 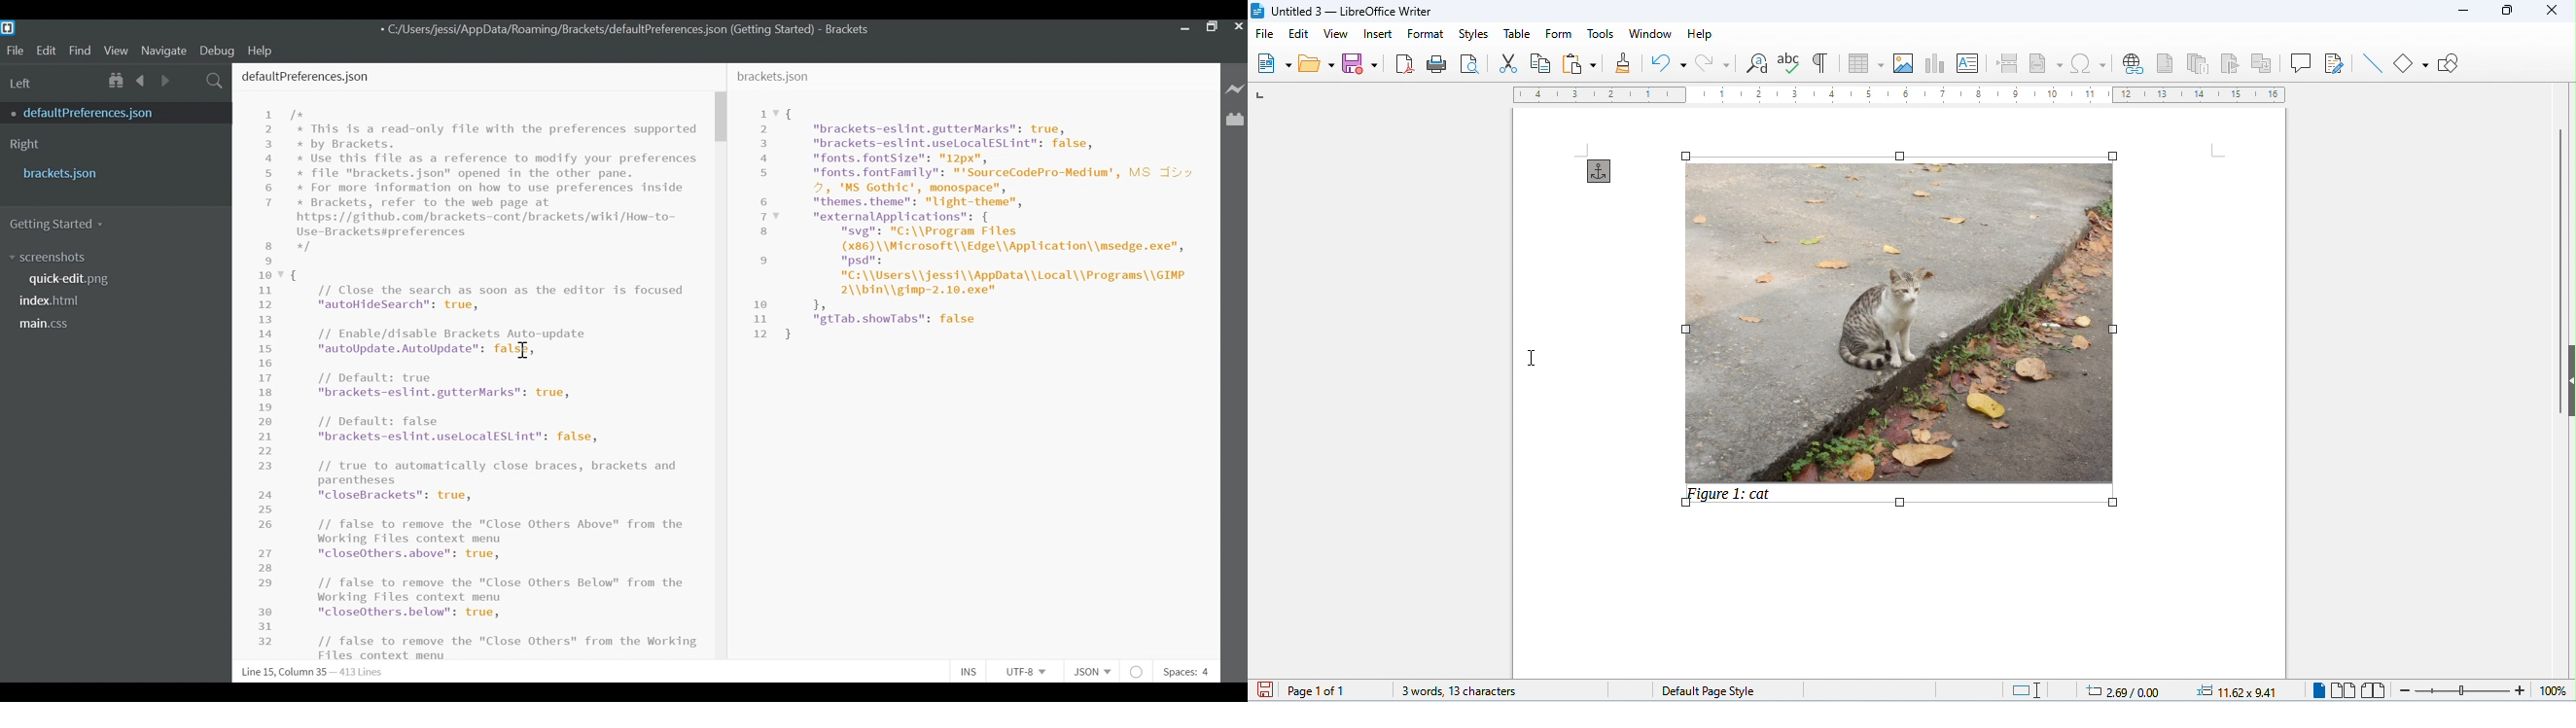 I want to click on Navigate Forward, so click(x=165, y=79).